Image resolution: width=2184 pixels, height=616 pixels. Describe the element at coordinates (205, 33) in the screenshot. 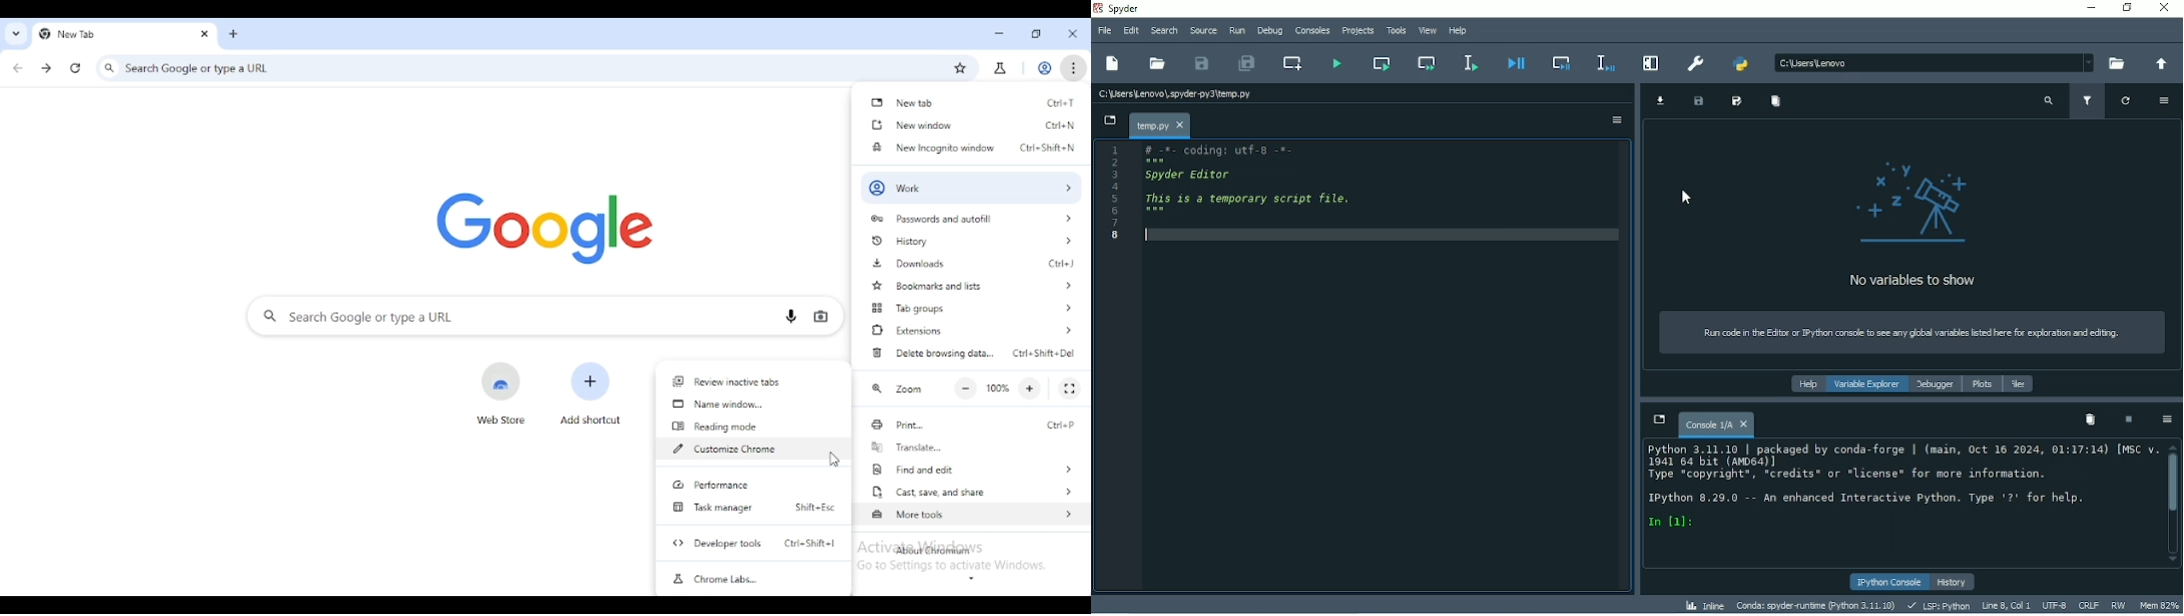

I see `close tab` at that location.